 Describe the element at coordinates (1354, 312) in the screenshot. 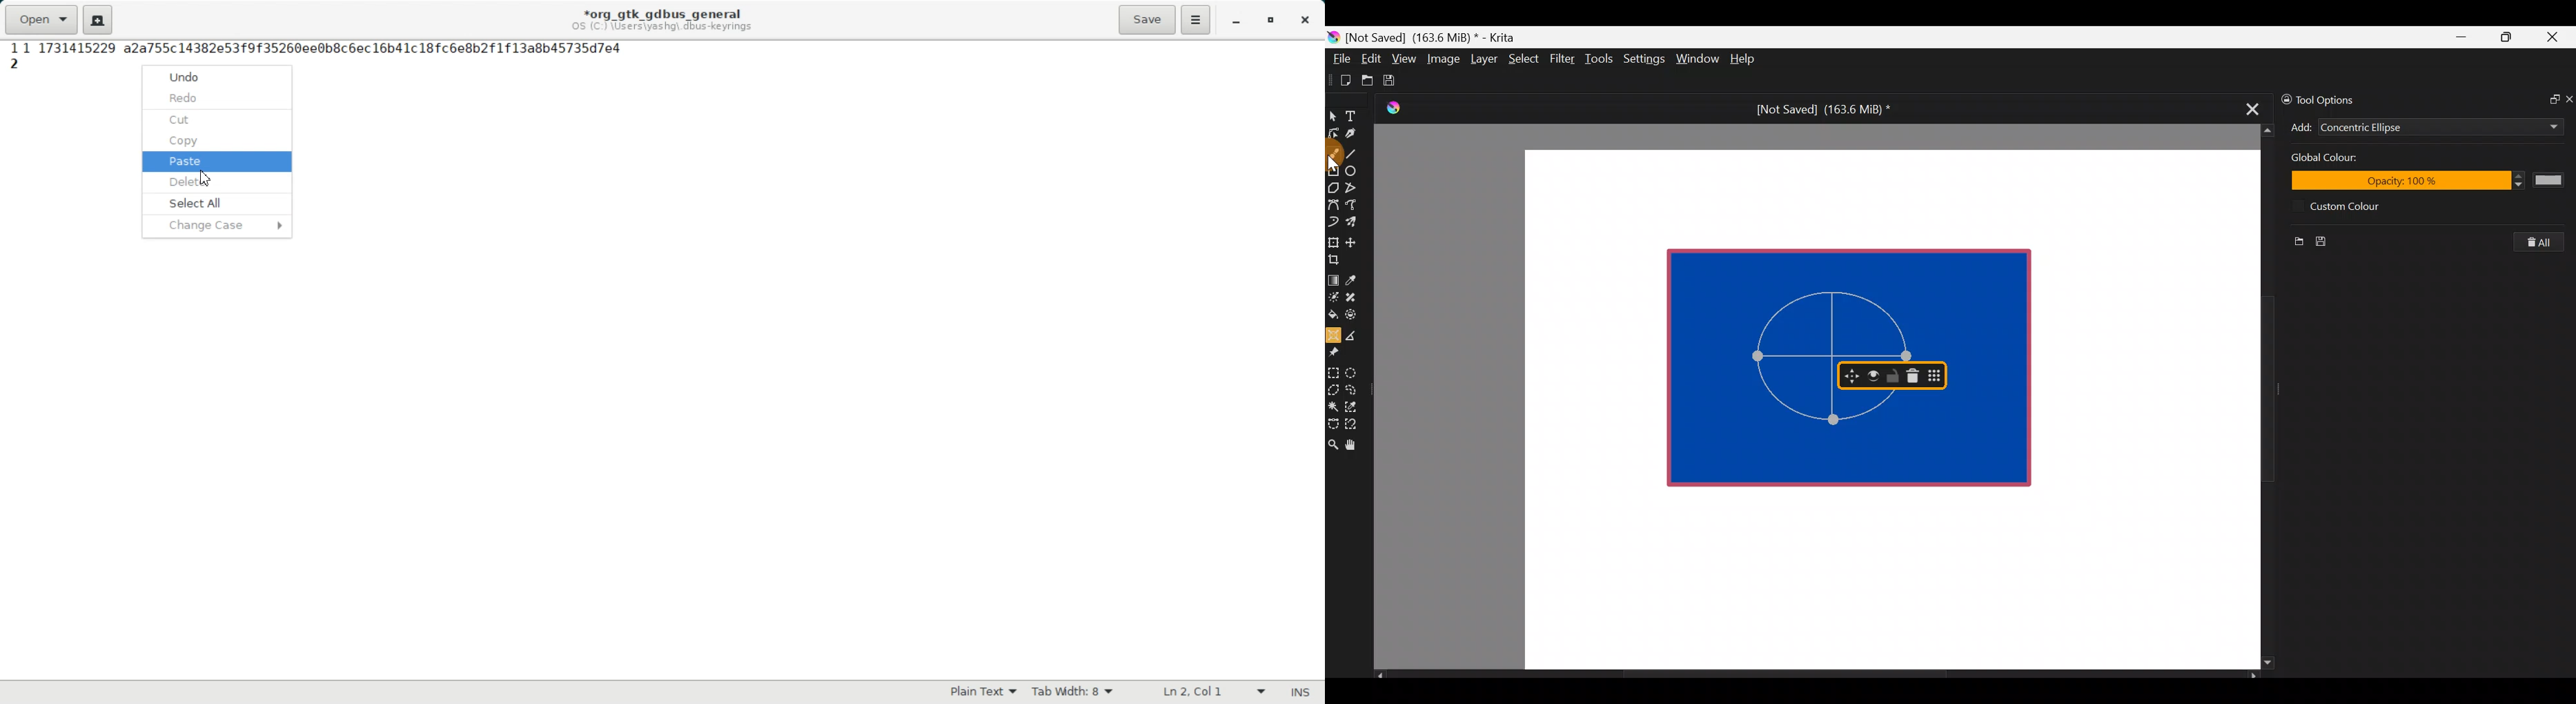

I see `Enclose & fill tool` at that location.